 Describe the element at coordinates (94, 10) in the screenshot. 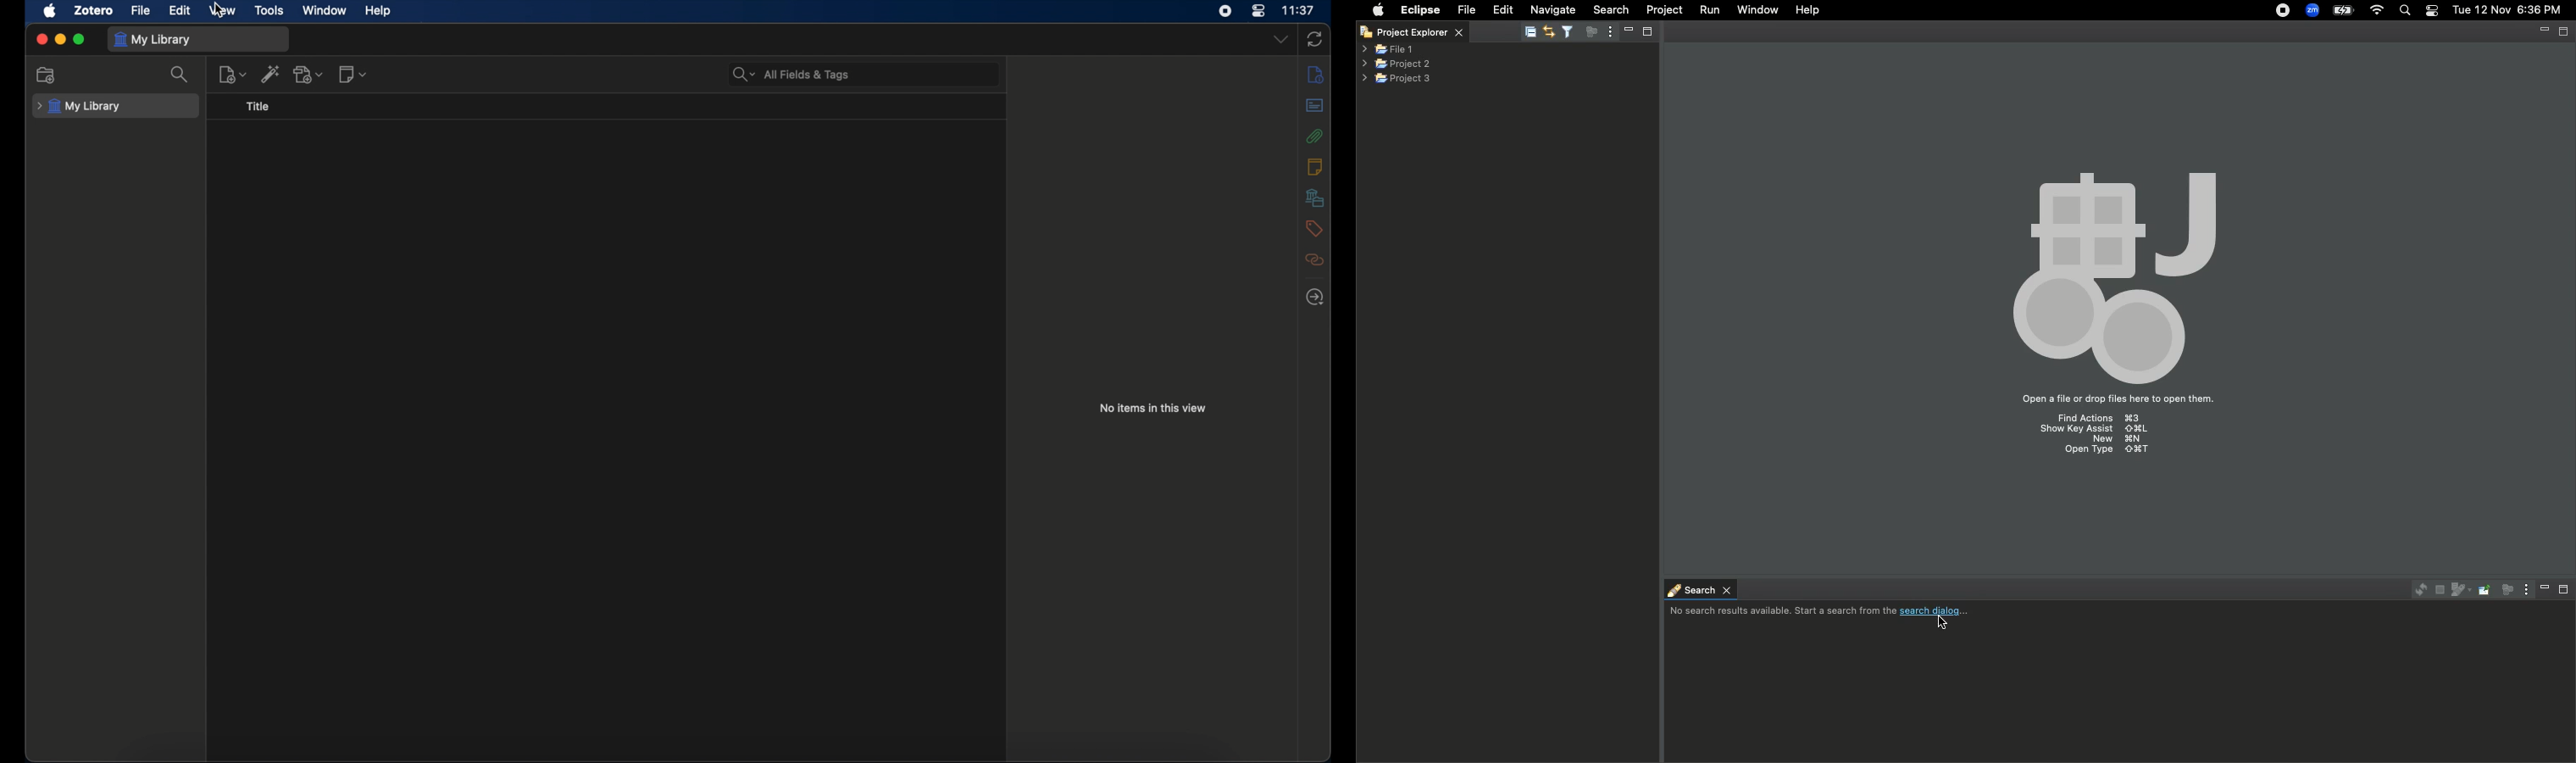

I see `zotero` at that location.